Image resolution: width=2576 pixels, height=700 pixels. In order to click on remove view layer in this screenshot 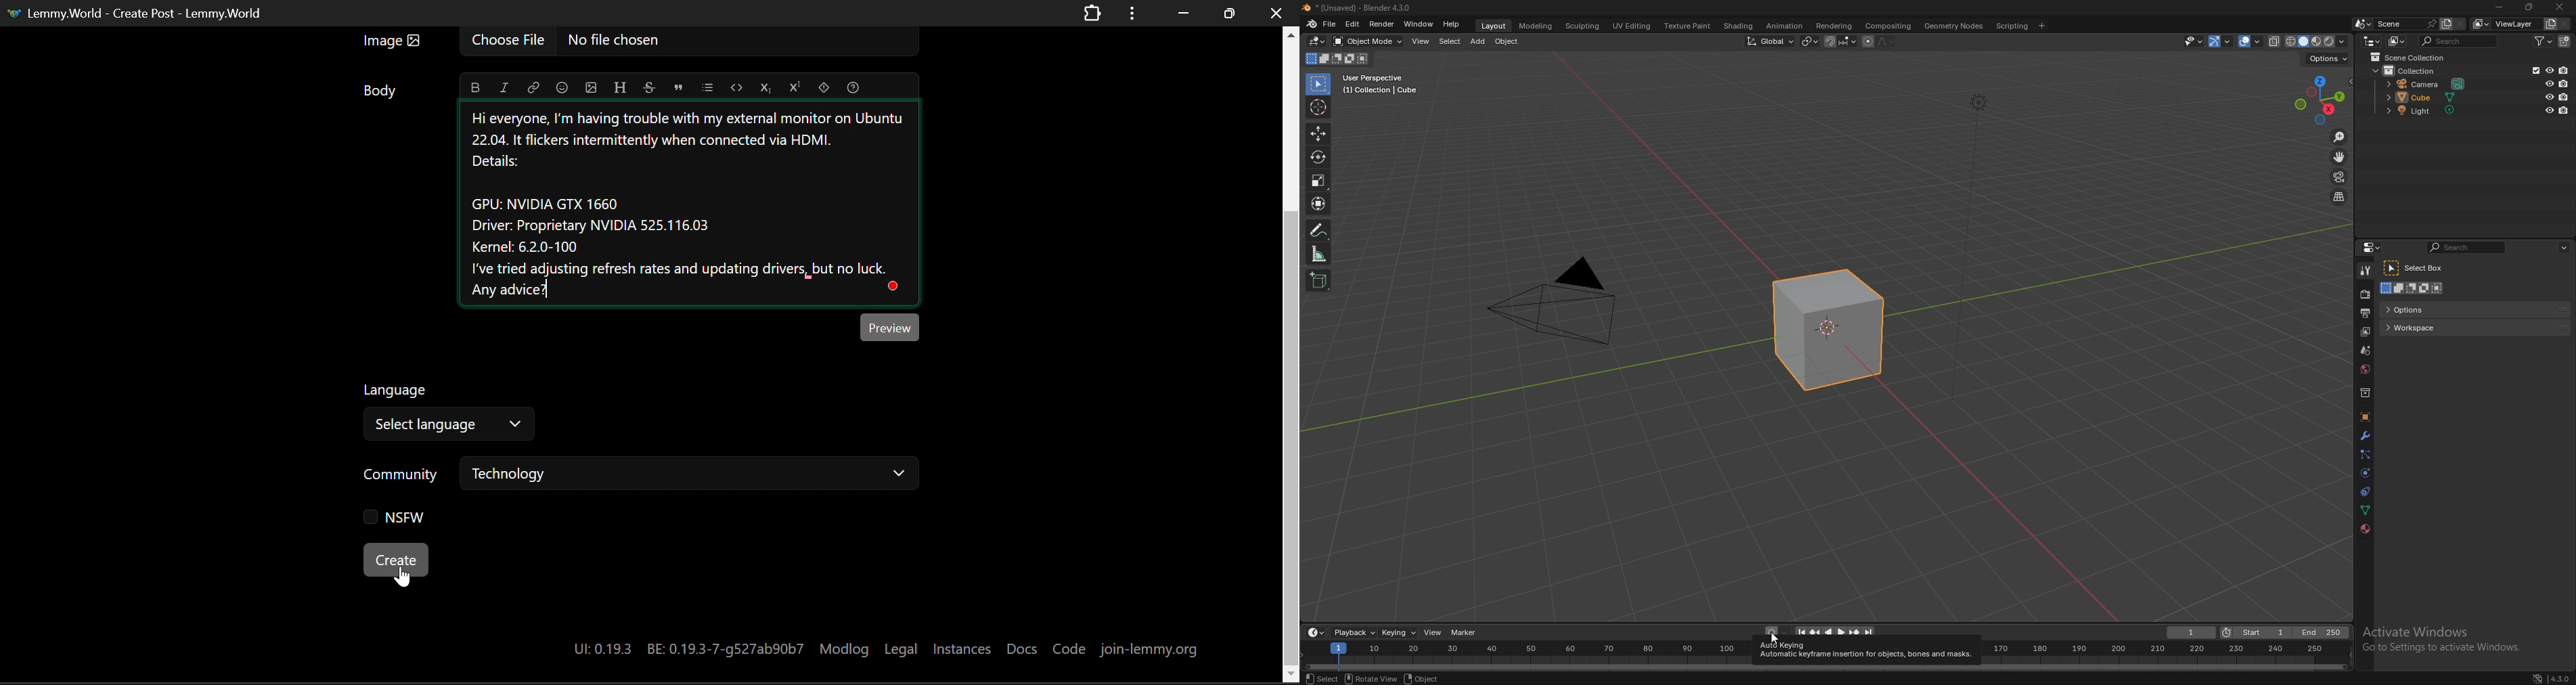, I will do `click(2565, 24)`.